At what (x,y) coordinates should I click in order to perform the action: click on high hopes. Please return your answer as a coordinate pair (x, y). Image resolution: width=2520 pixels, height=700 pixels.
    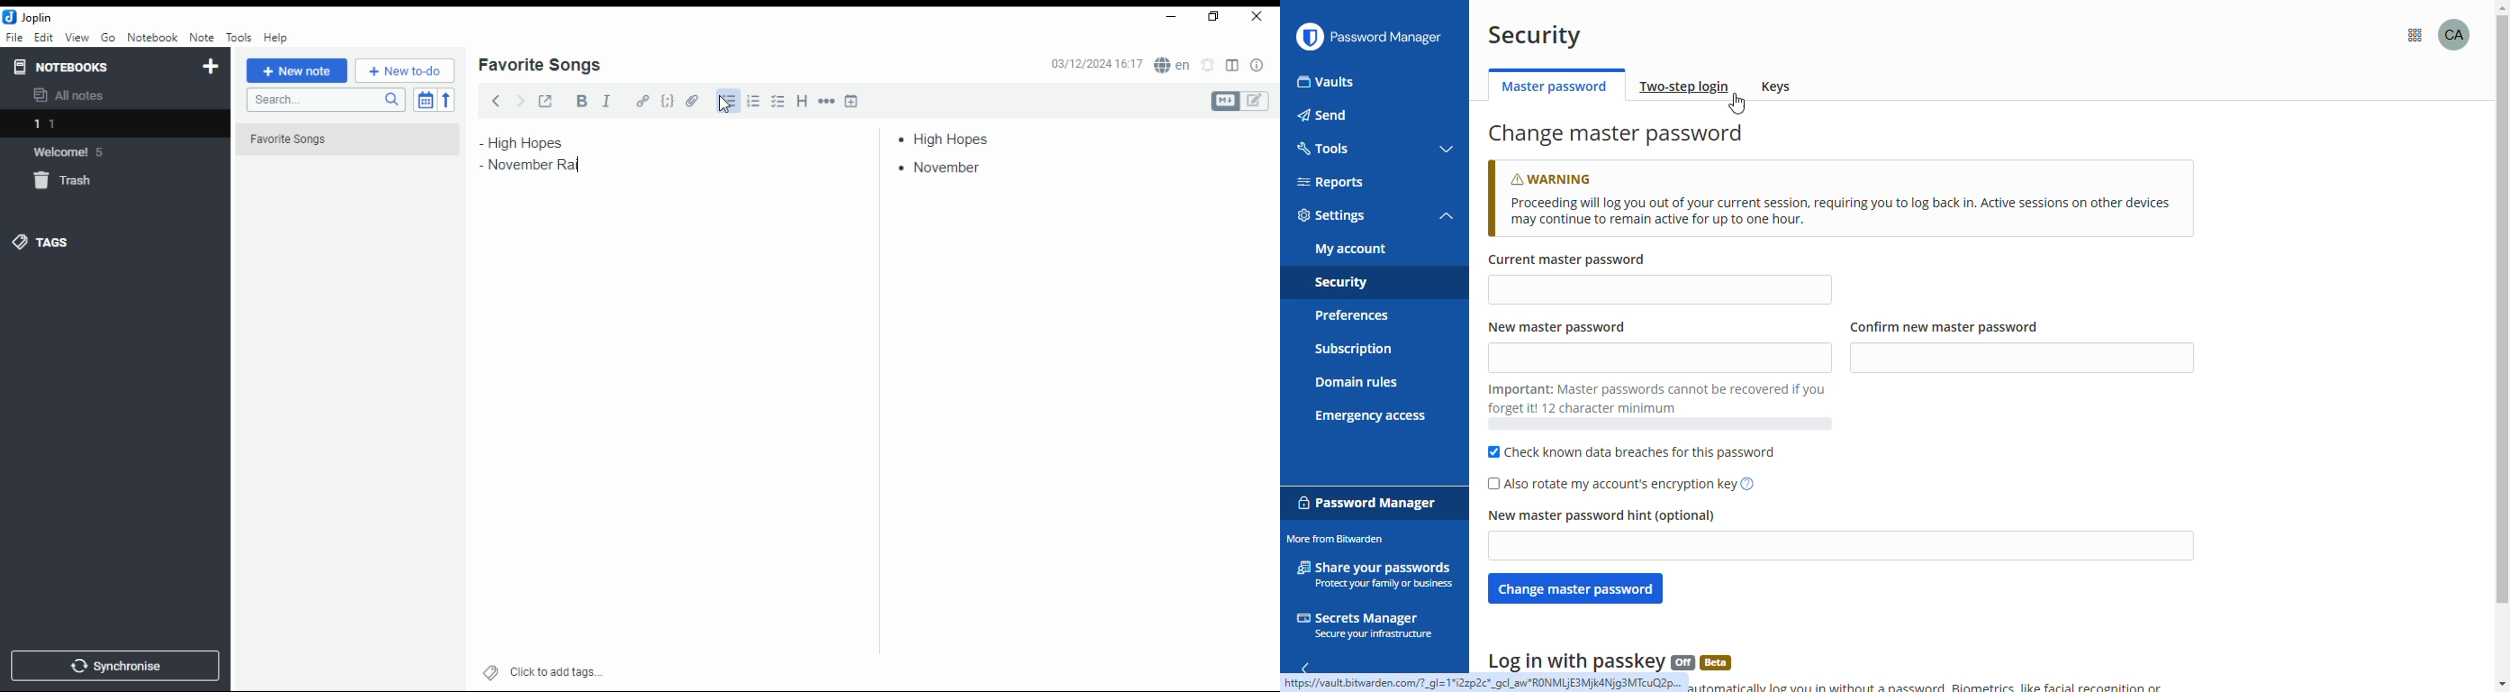
    Looking at the image, I should click on (547, 143).